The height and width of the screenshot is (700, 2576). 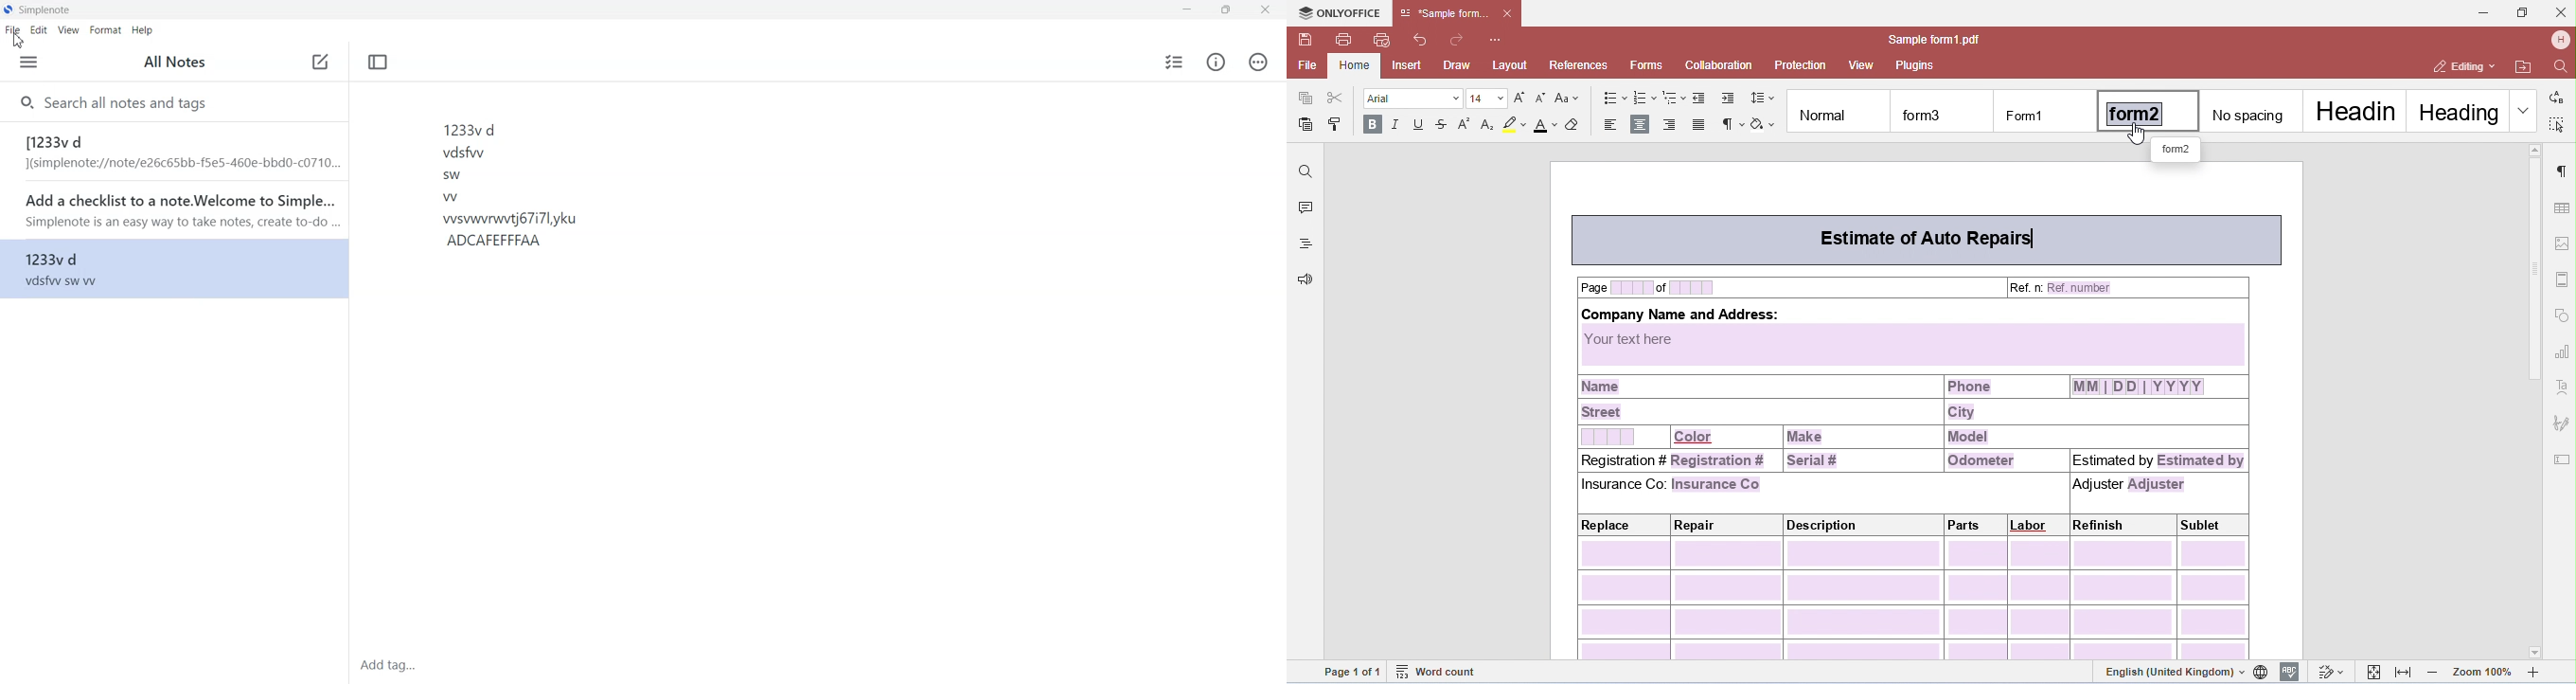 What do you see at coordinates (172, 151) in the screenshot?
I see `1233v d file` at bounding box center [172, 151].